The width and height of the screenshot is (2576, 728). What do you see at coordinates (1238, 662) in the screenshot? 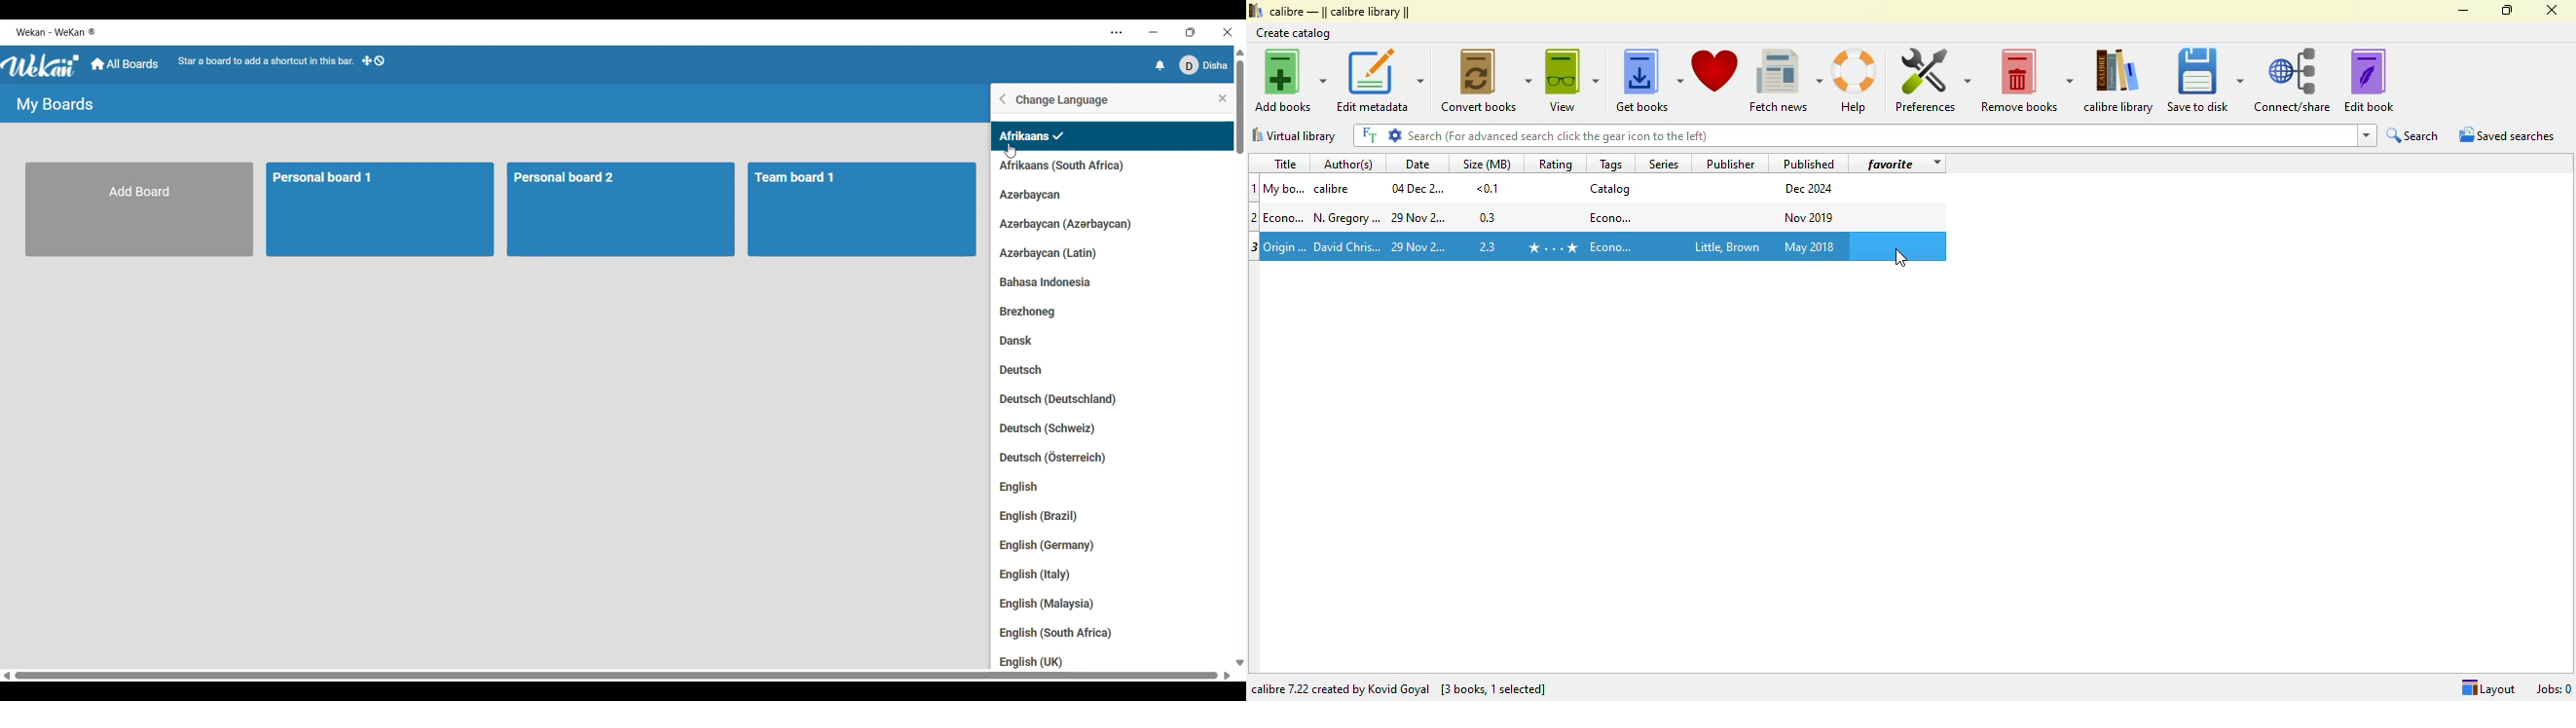
I see `Down` at bounding box center [1238, 662].